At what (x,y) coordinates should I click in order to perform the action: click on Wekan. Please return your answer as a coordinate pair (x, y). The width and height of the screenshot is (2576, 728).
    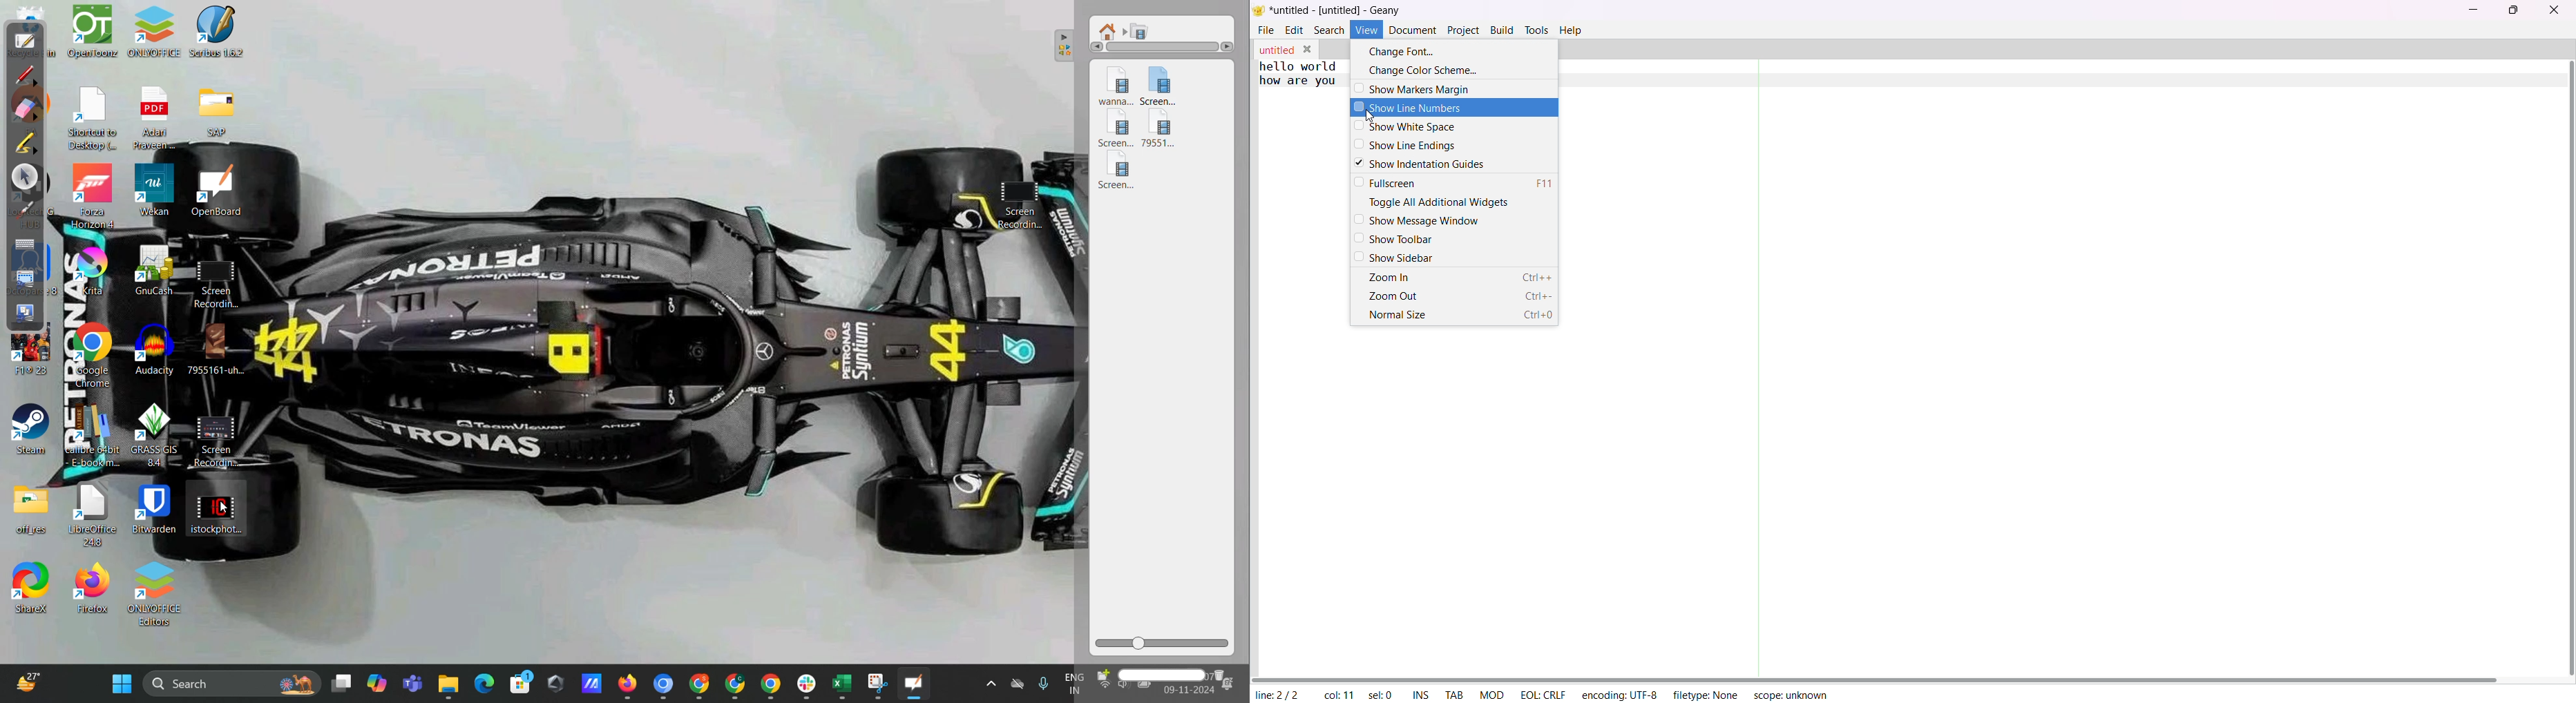
    Looking at the image, I should click on (156, 191).